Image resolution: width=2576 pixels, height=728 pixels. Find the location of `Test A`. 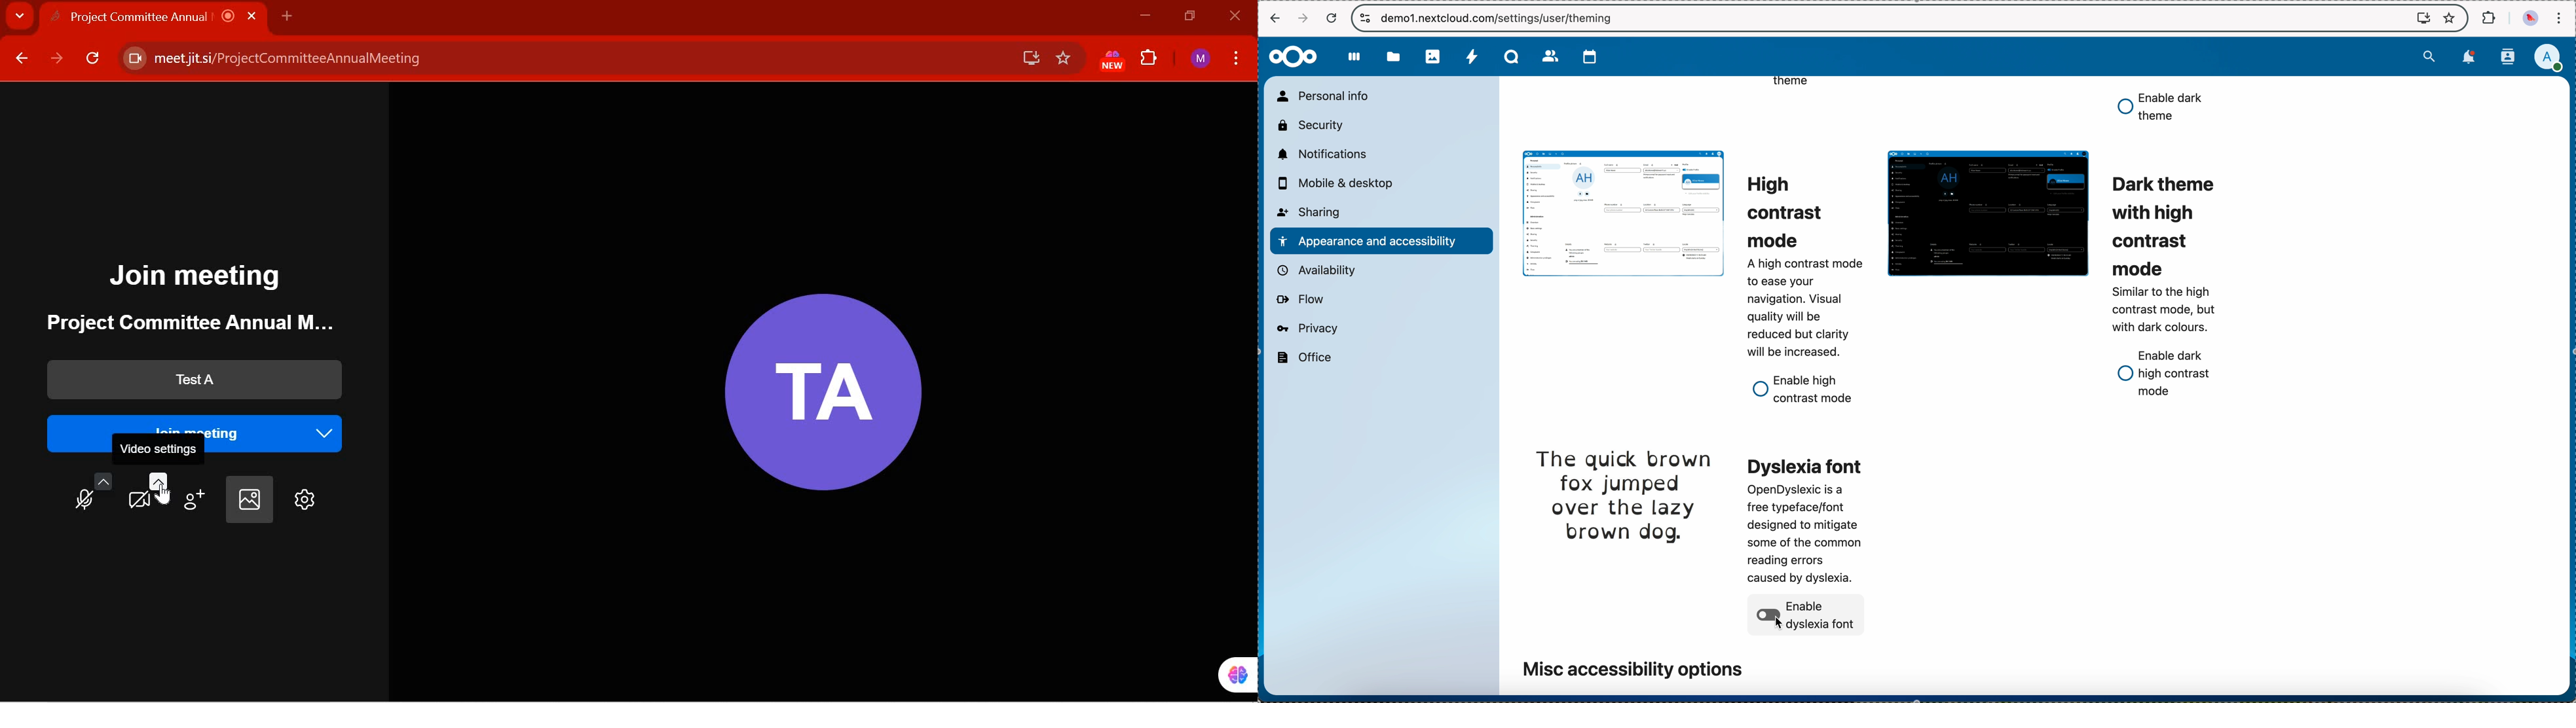

Test A is located at coordinates (189, 380).